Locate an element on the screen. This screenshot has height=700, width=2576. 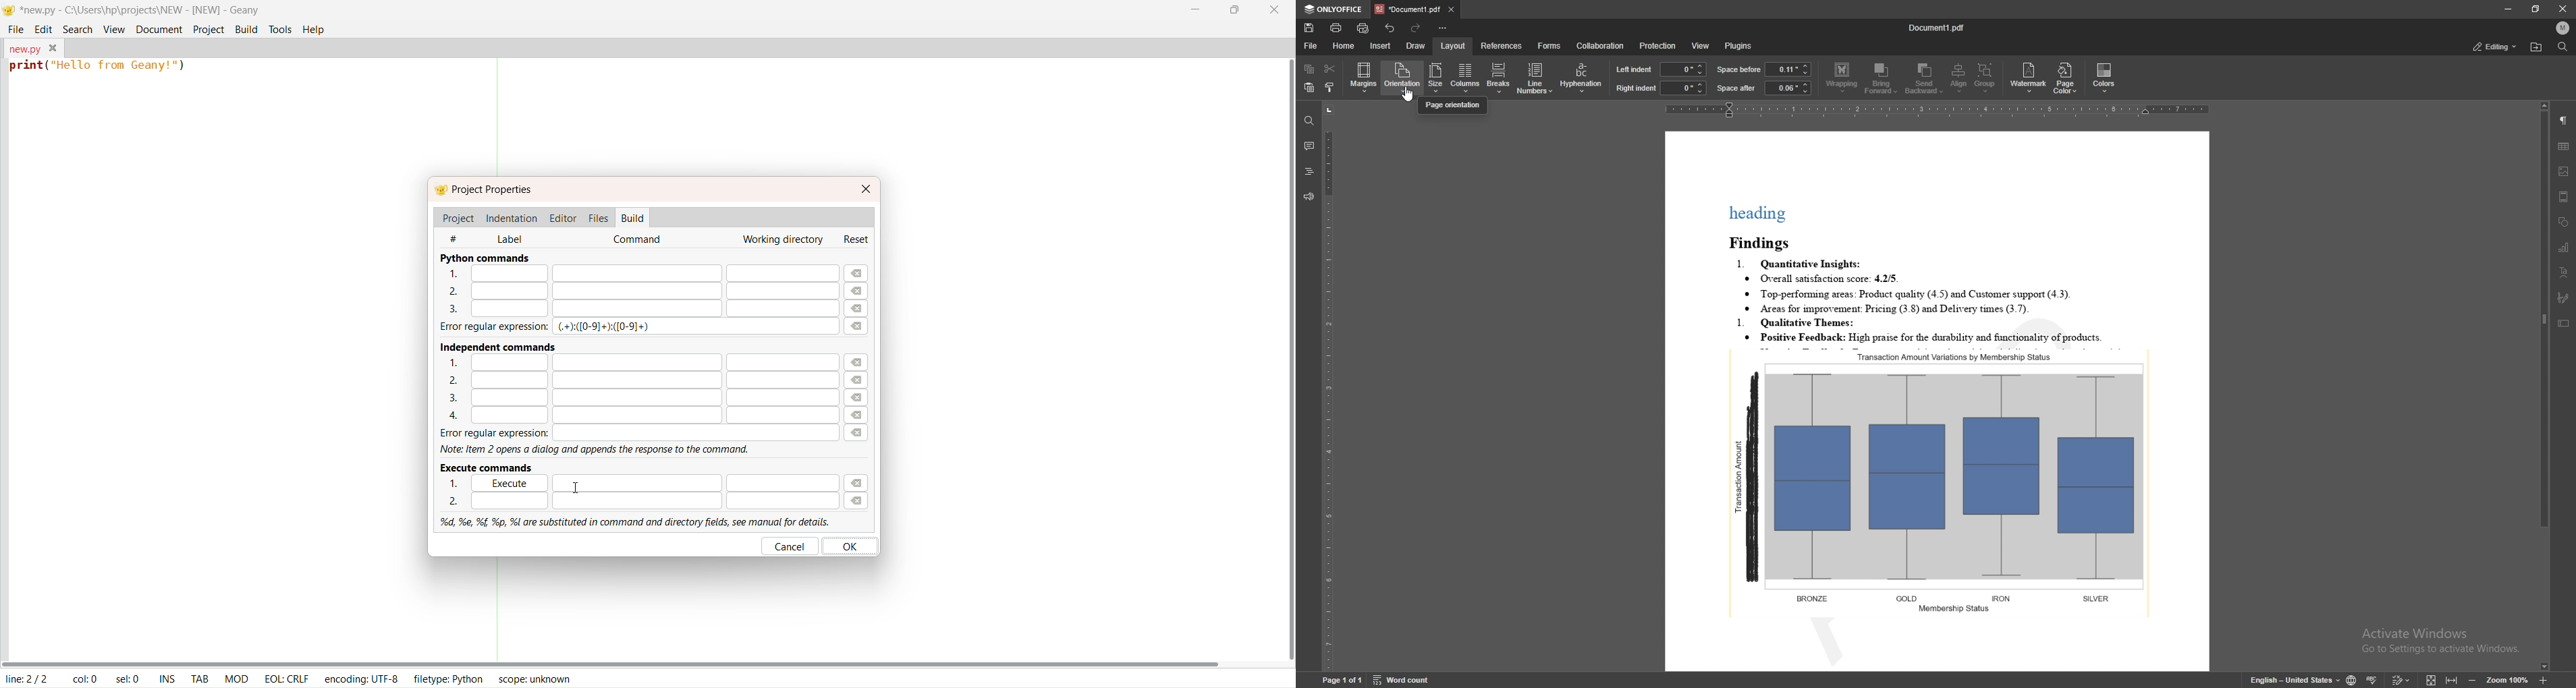
files is located at coordinates (598, 217).